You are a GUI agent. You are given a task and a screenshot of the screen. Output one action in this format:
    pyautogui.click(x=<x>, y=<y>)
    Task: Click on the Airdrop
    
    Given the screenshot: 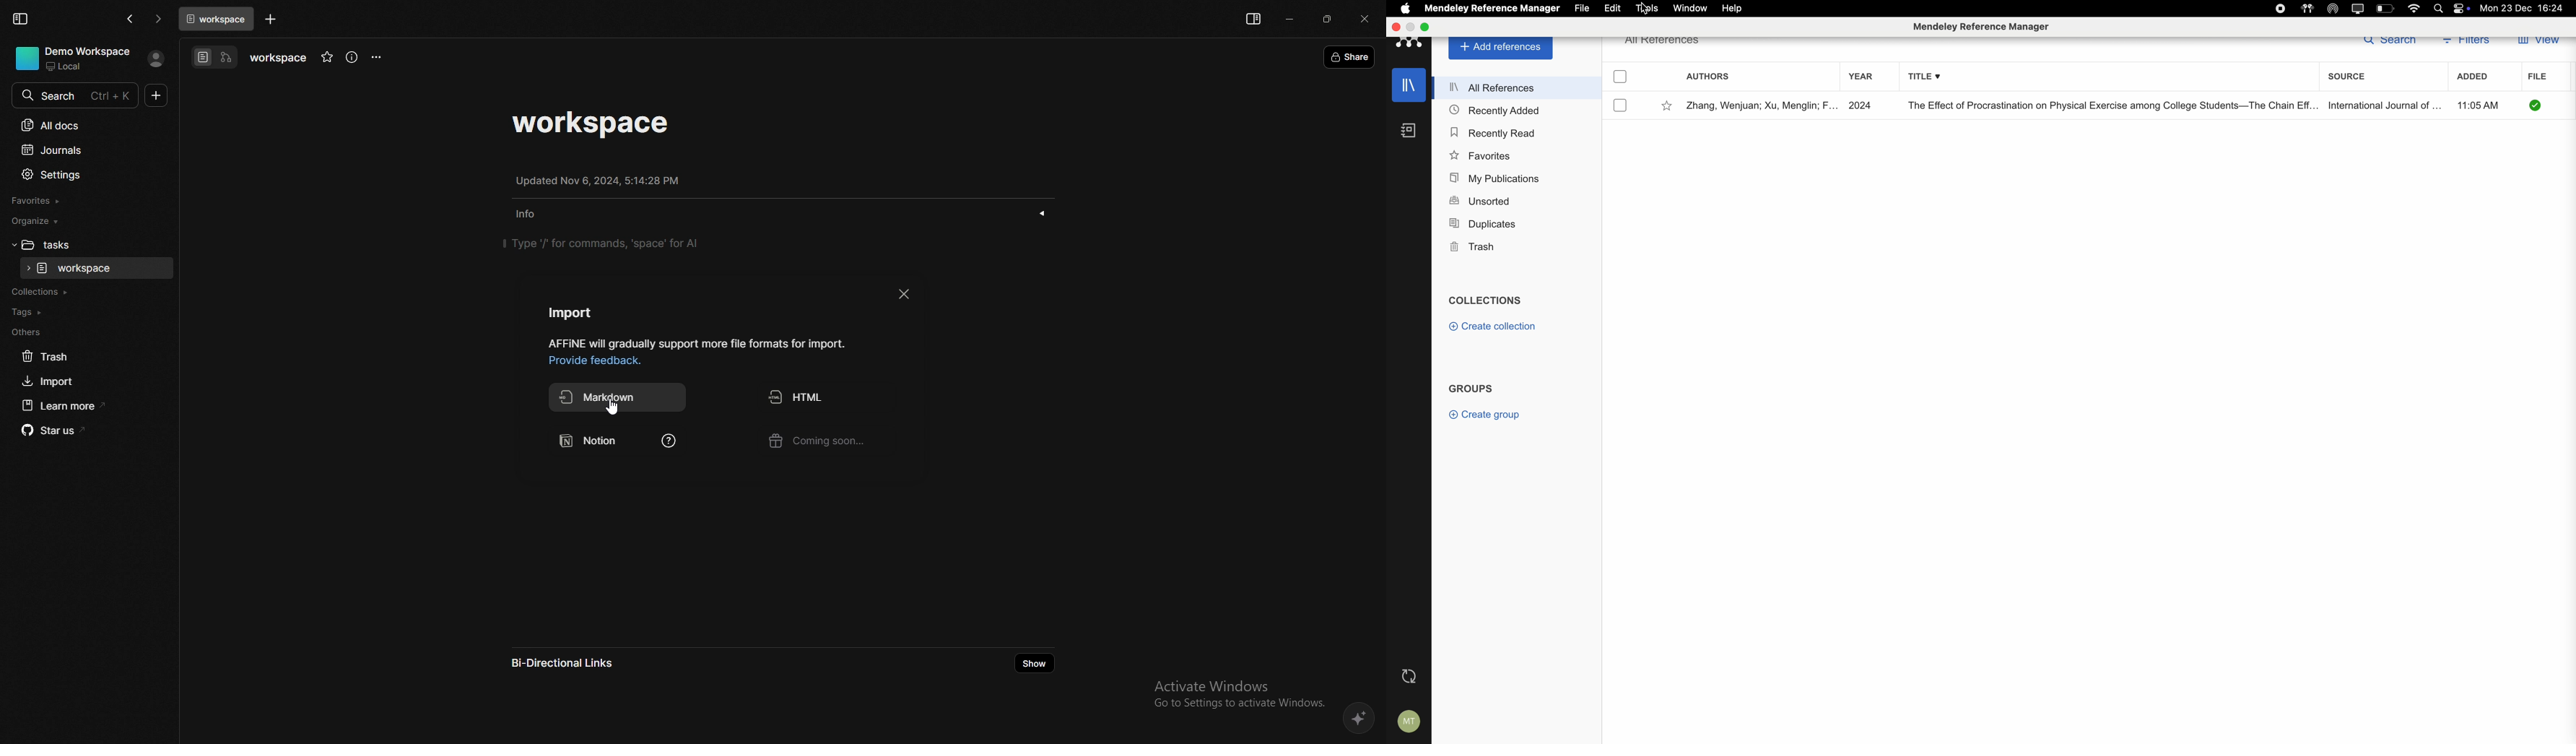 What is the action you would take?
    pyautogui.click(x=2334, y=8)
    